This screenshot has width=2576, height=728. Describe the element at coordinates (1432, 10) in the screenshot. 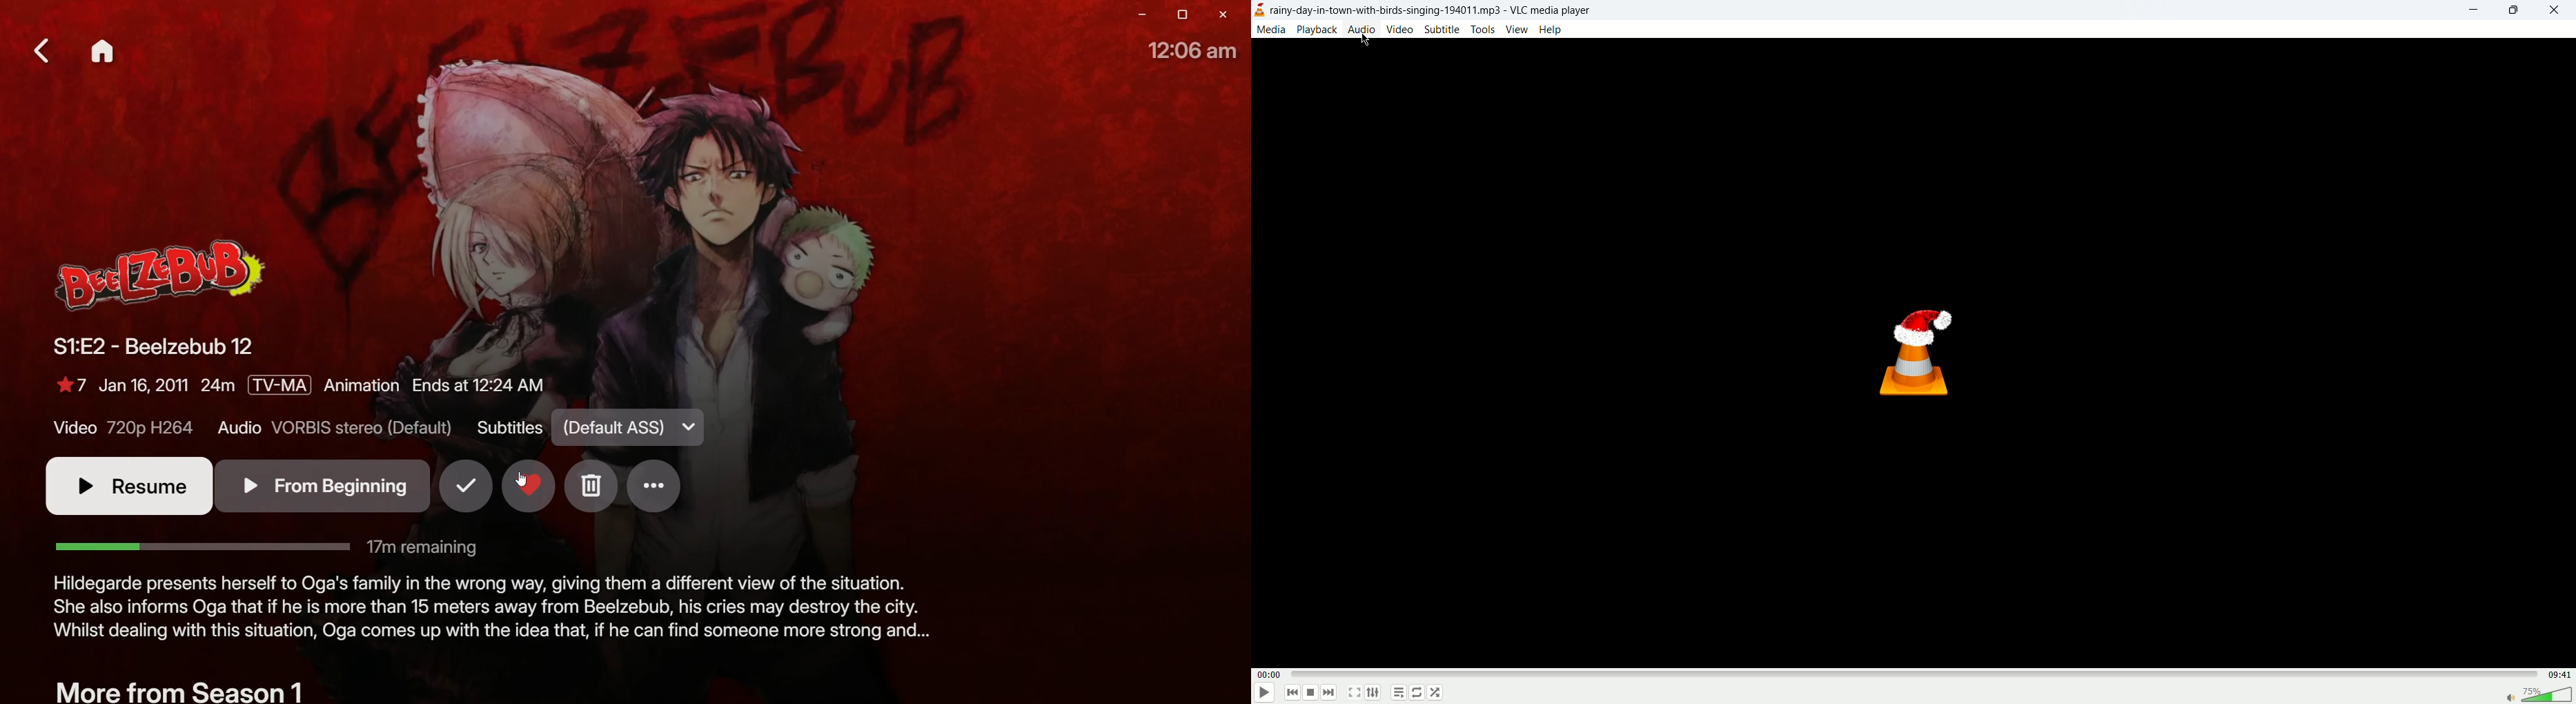

I see `title` at that location.